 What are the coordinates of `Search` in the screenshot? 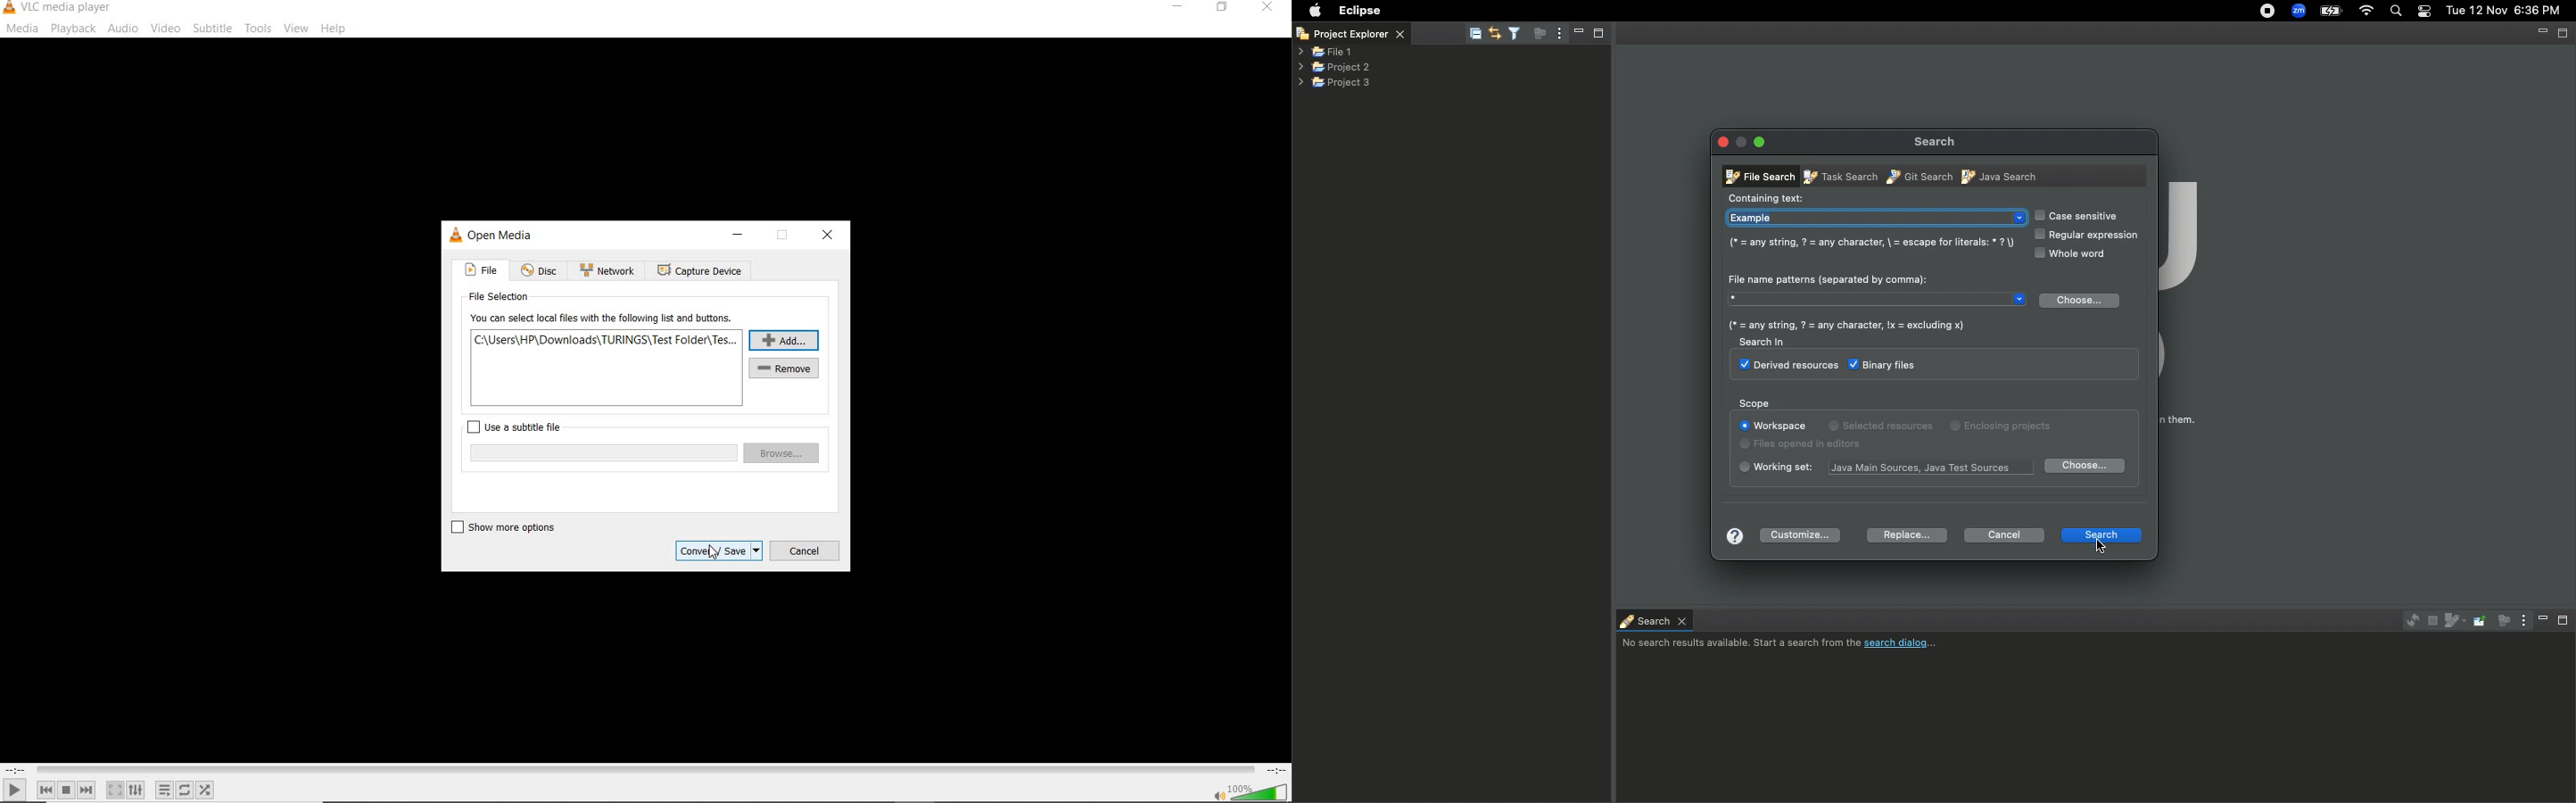 It's located at (2397, 12).